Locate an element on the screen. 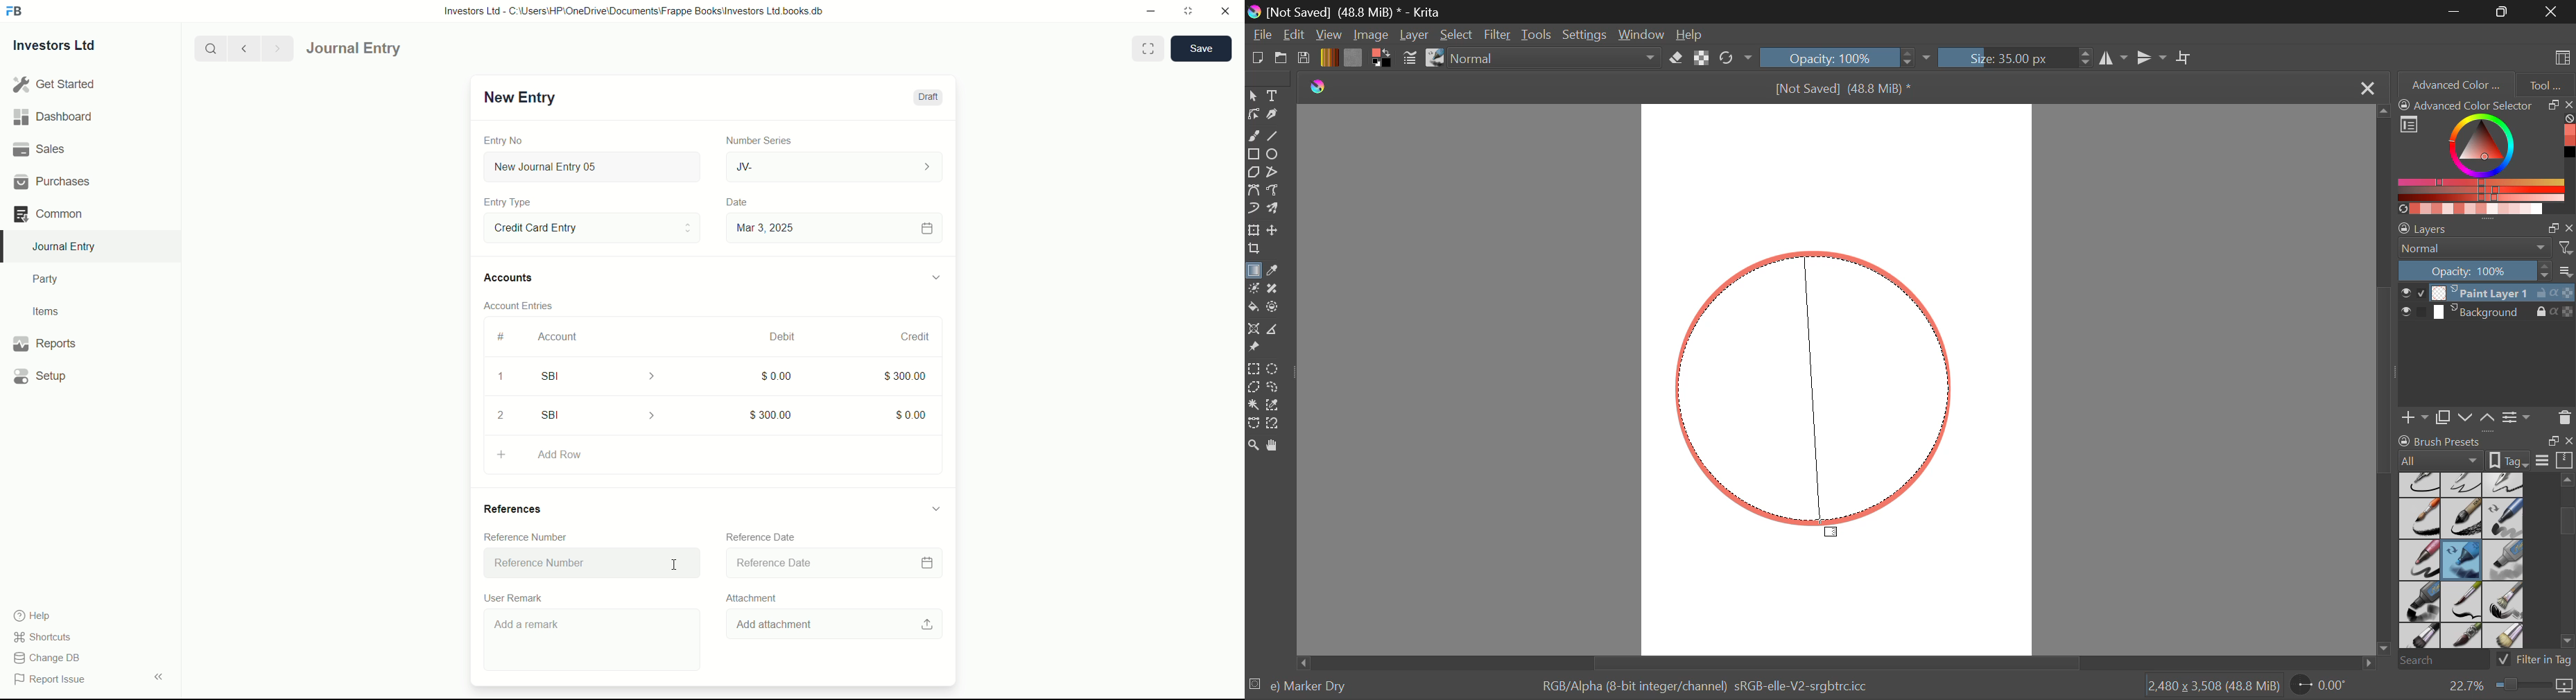 Image resolution: width=2576 pixels, height=700 pixels. Open is located at coordinates (1282, 60).